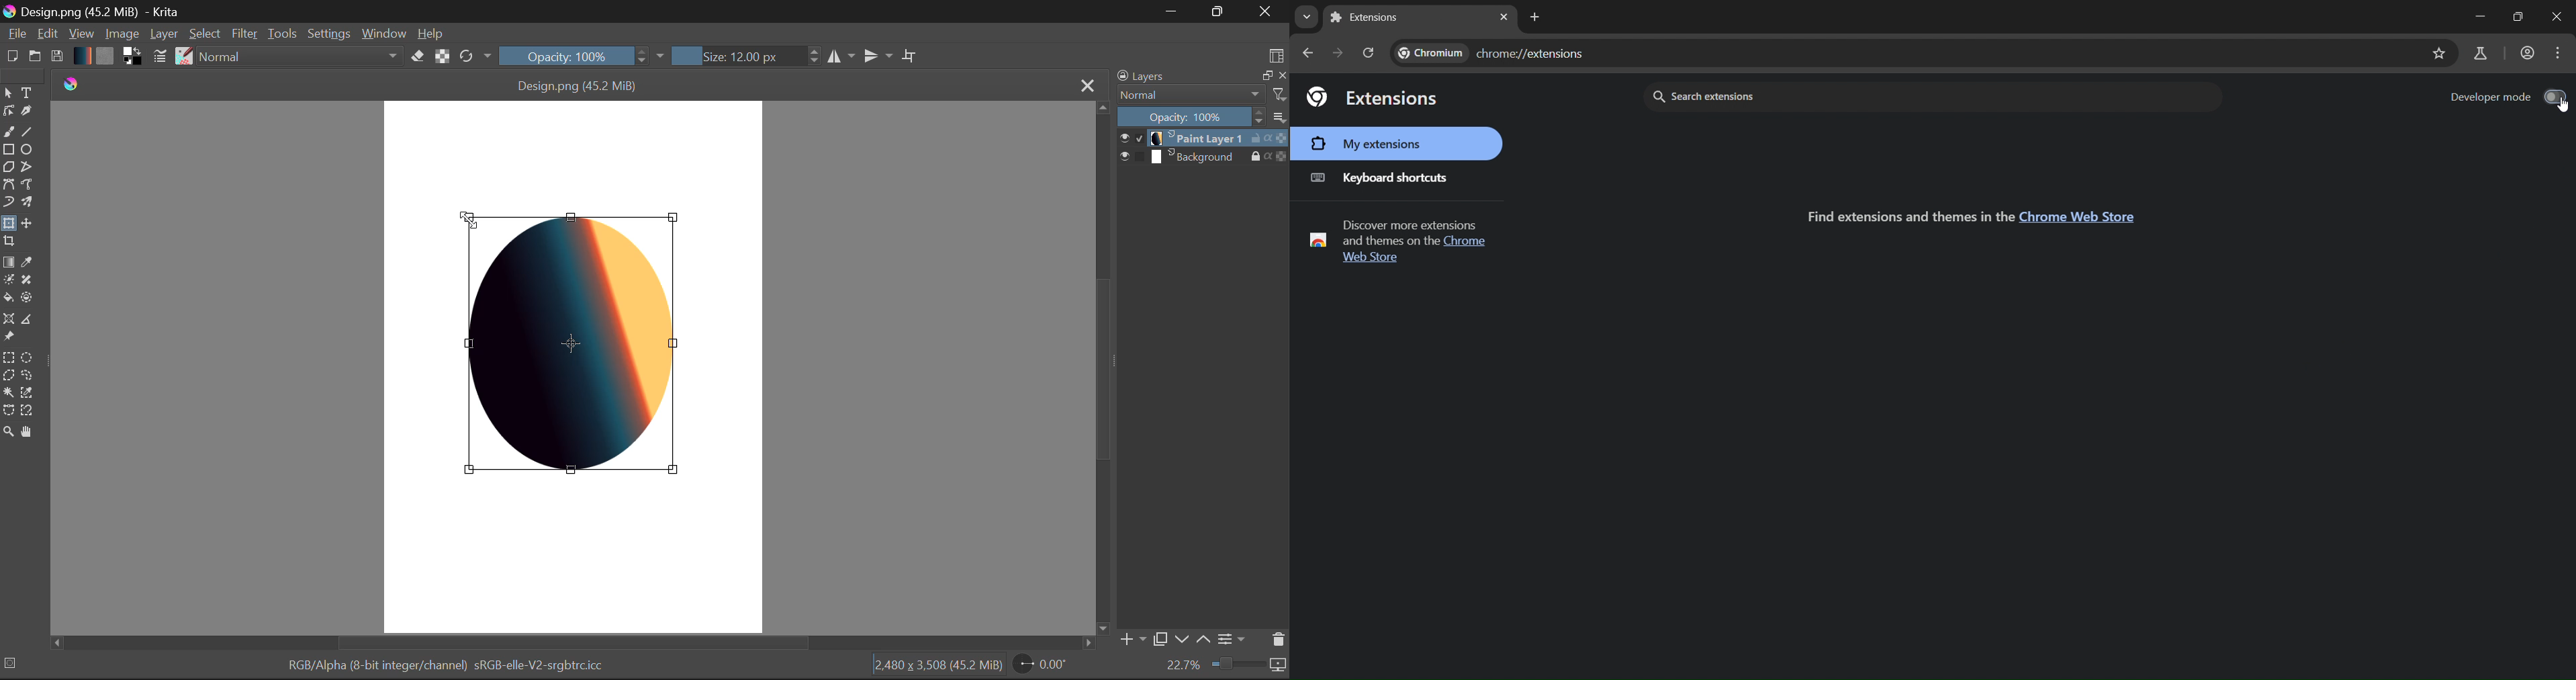 Image resolution: width=2576 pixels, height=700 pixels. What do you see at coordinates (9, 132) in the screenshot?
I see `Freehand` at bounding box center [9, 132].